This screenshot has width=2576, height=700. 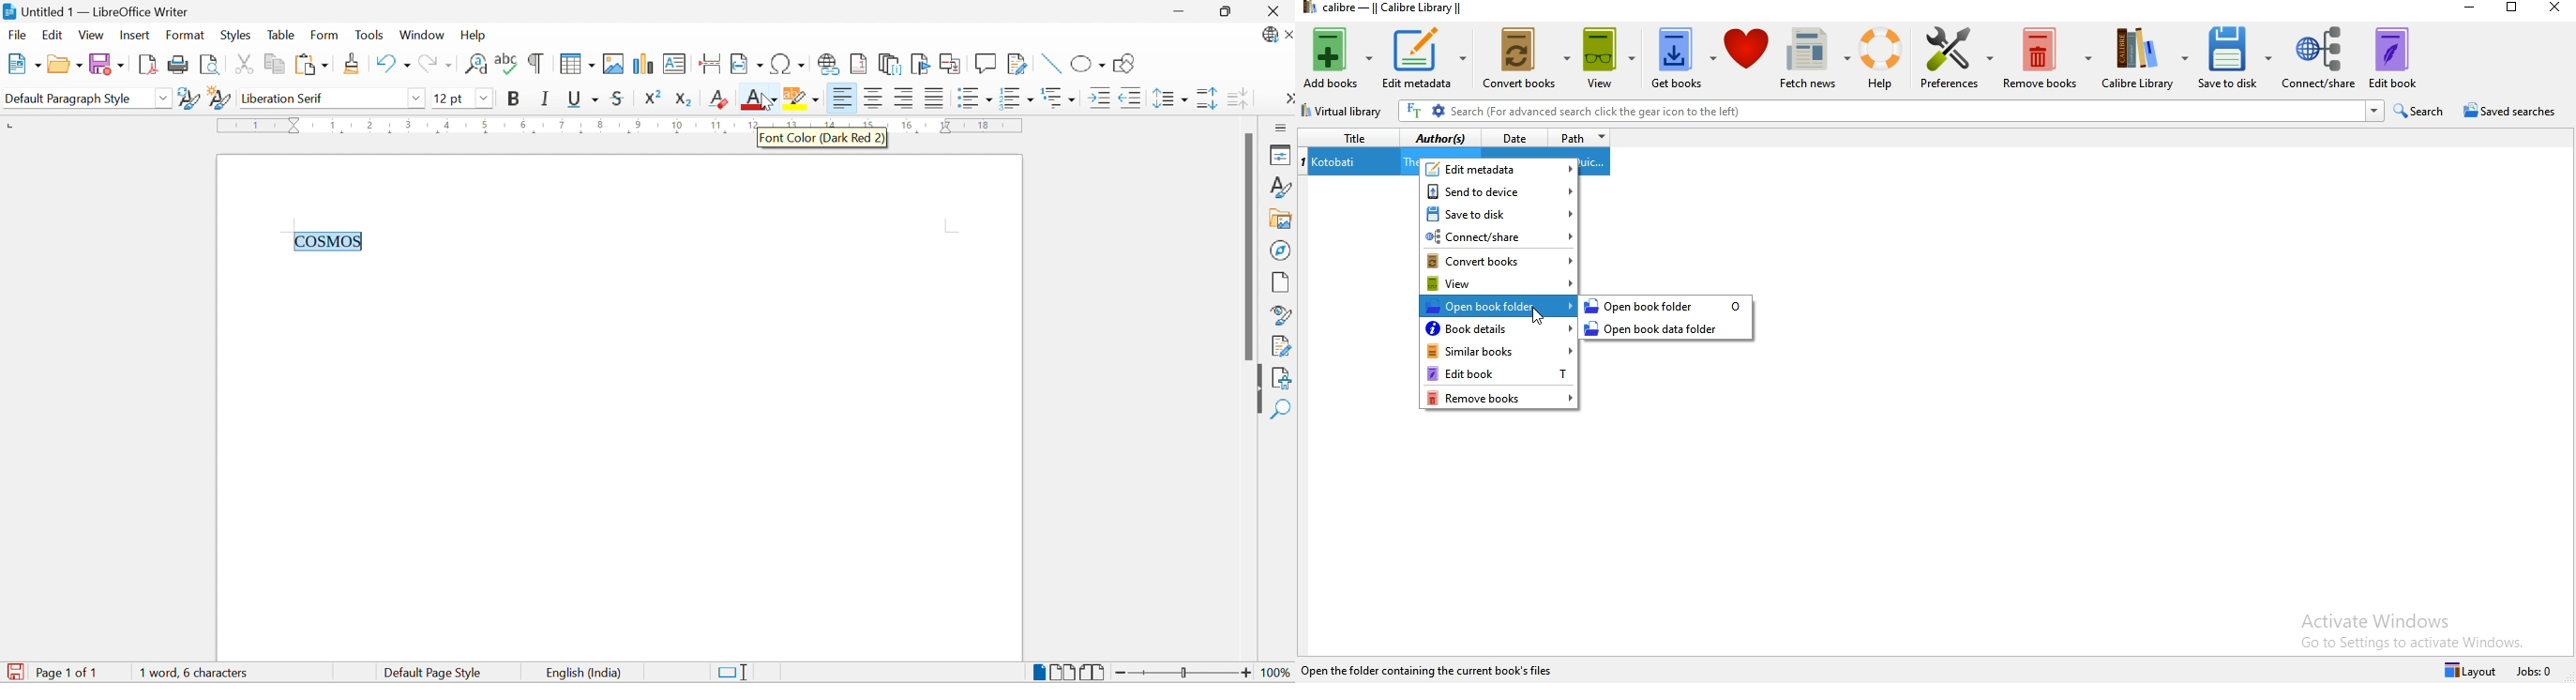 I want to click on Font Color, so click(x=760, y=98).